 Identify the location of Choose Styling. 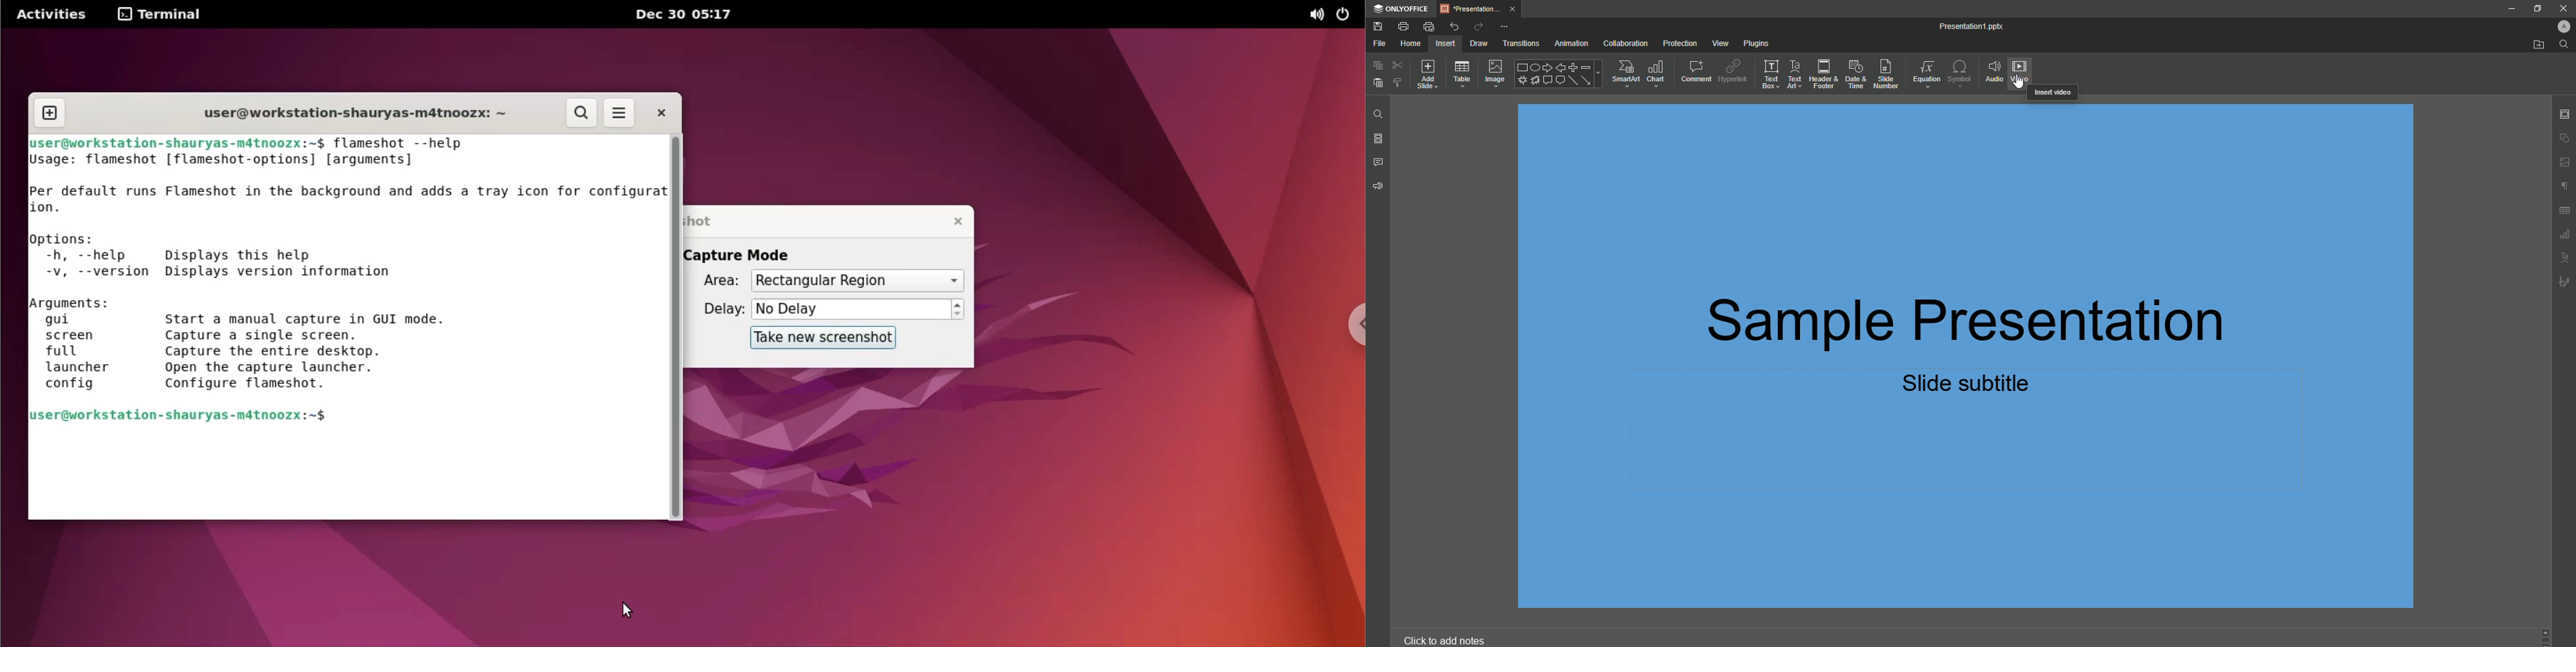
(1398, 84).